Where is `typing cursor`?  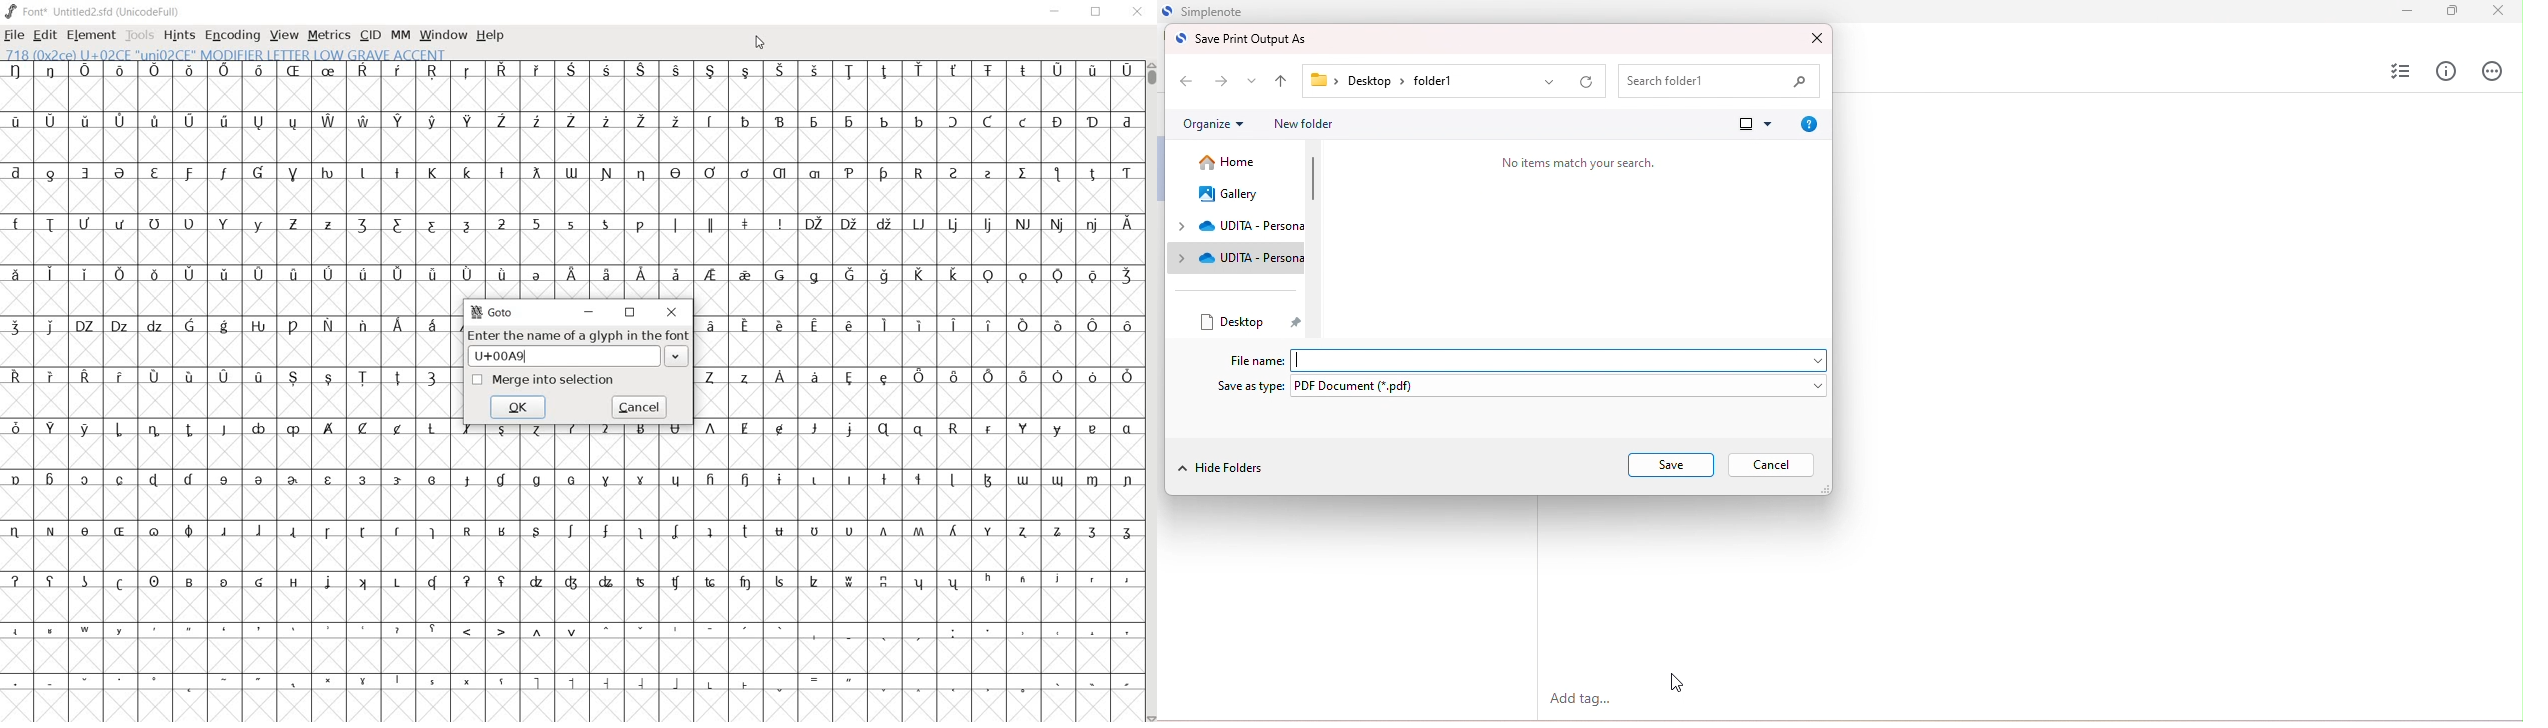
typing cursor is located at coordinates (1302, 359).